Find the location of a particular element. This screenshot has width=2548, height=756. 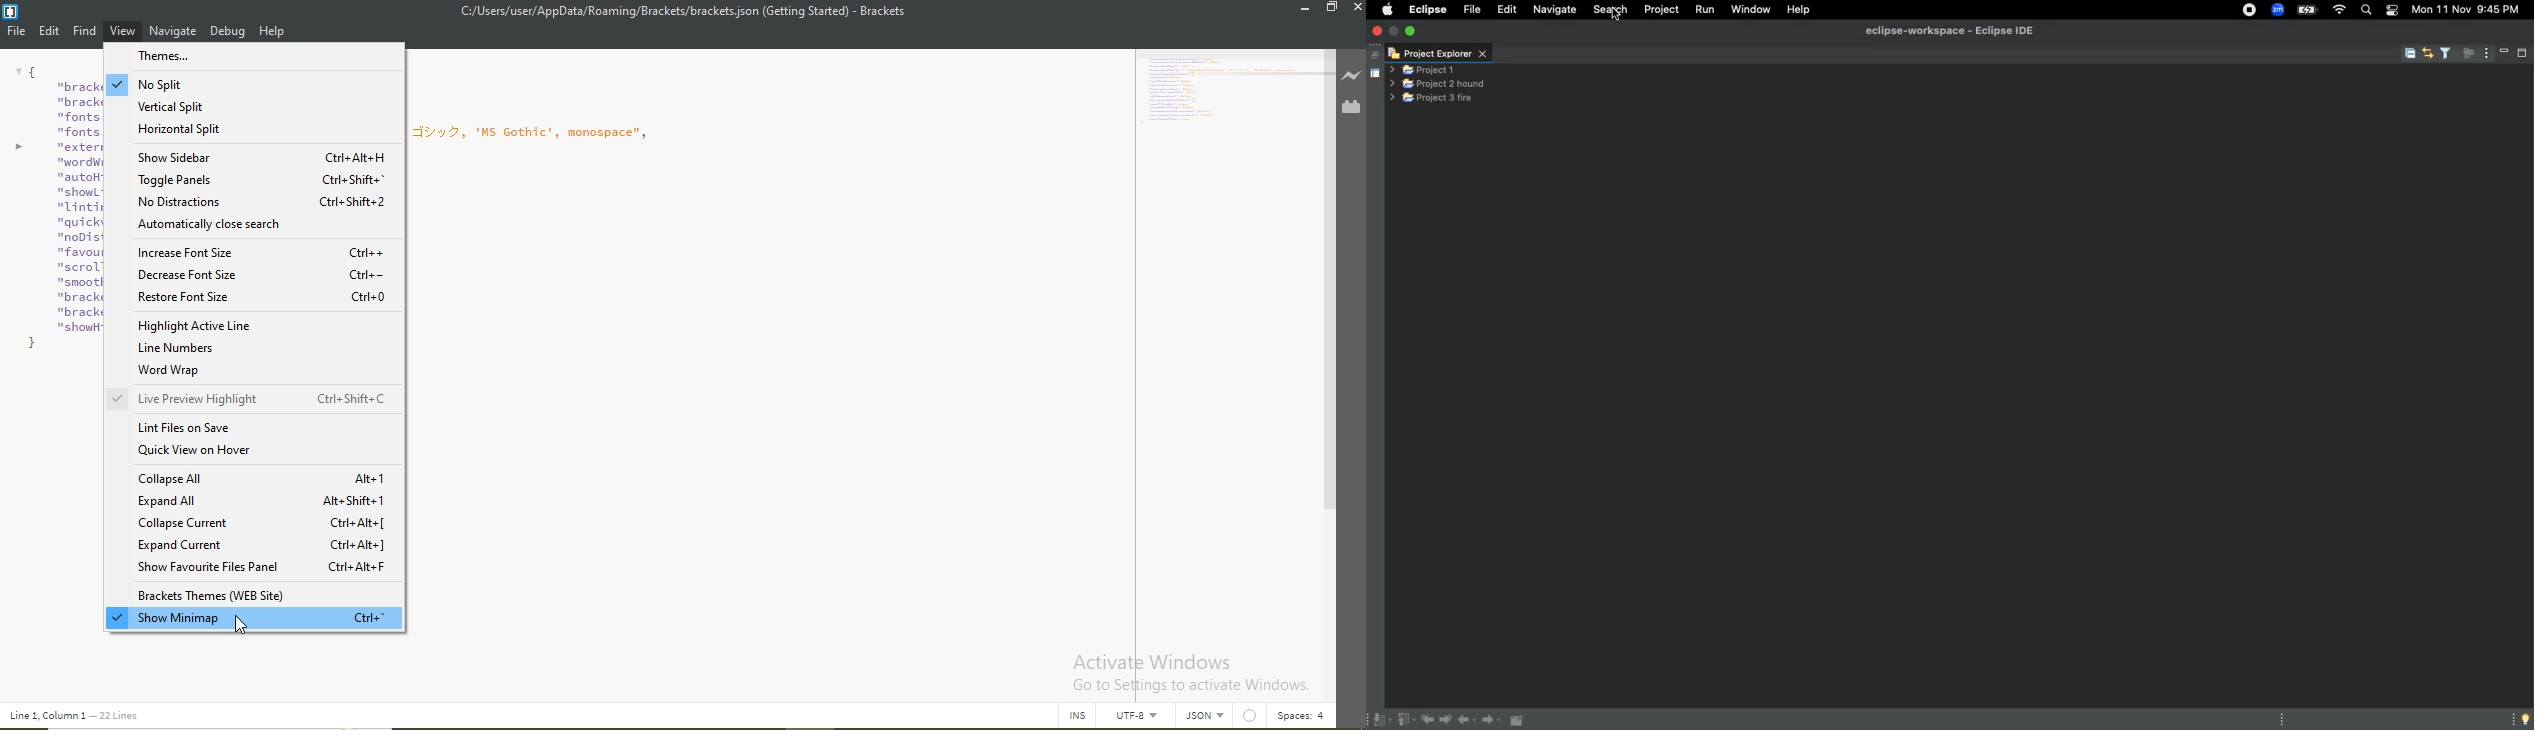

collapse all is located at coordinates (263, 480).